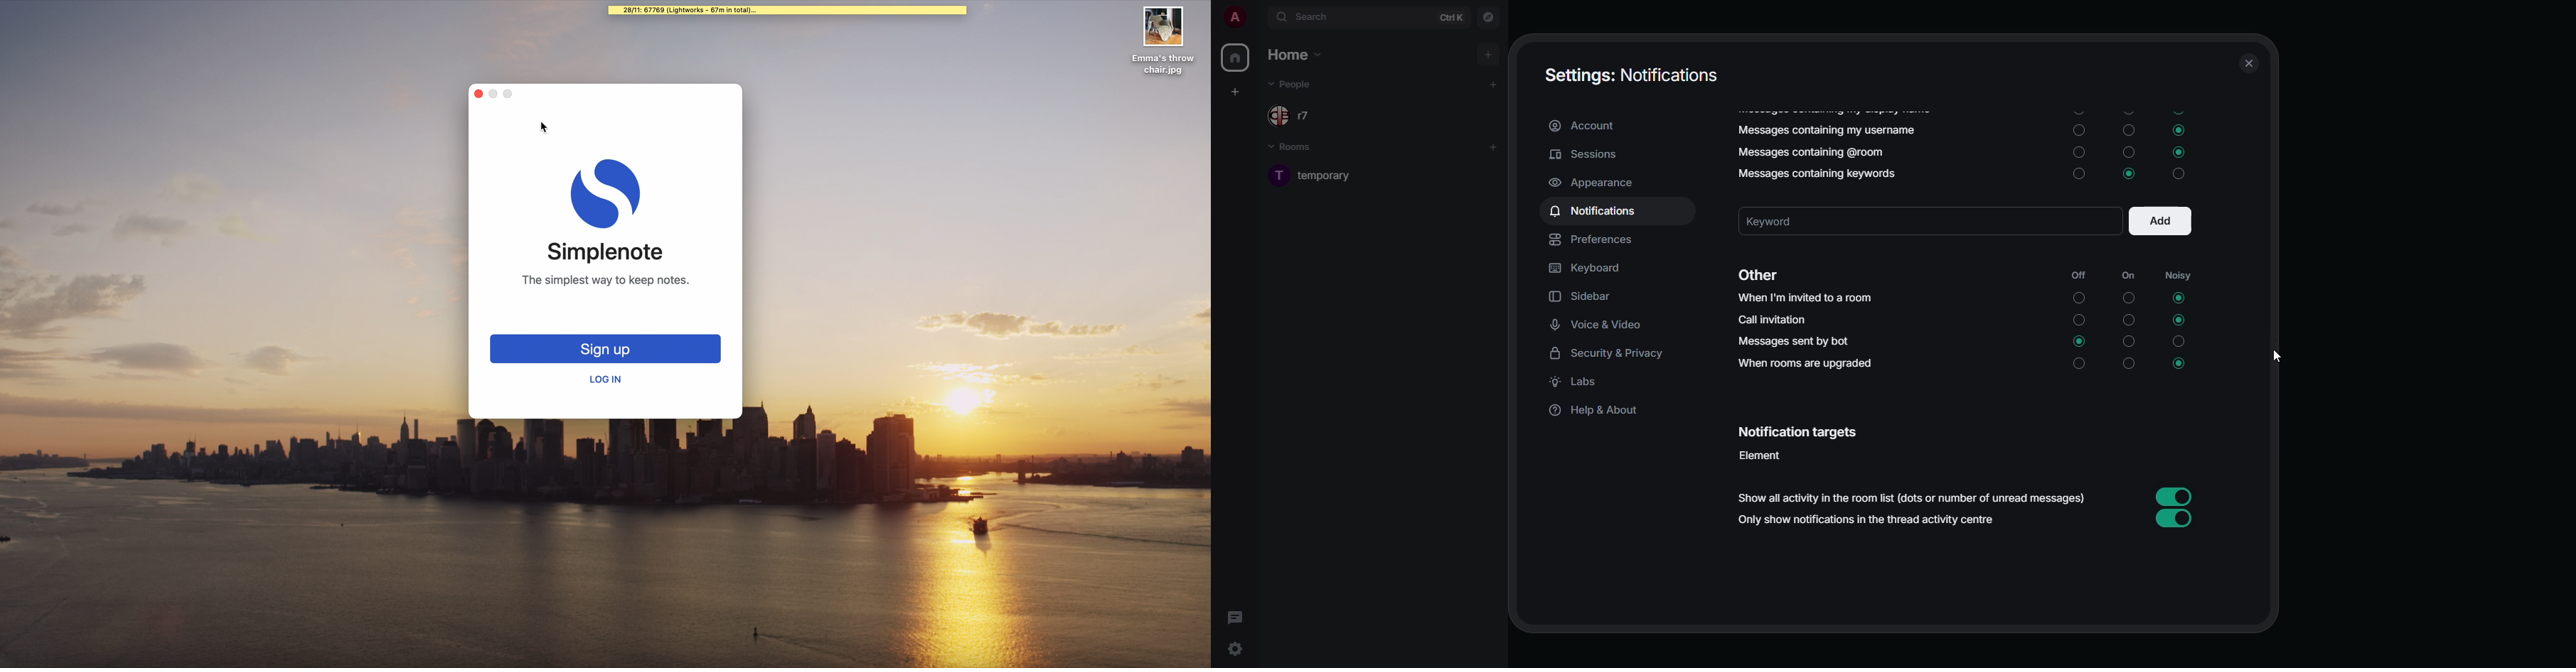 This screenshot has width=2576, height=672. Describe the element at coordinates (1330, 174) in the screenshot. I see `room` at that location.